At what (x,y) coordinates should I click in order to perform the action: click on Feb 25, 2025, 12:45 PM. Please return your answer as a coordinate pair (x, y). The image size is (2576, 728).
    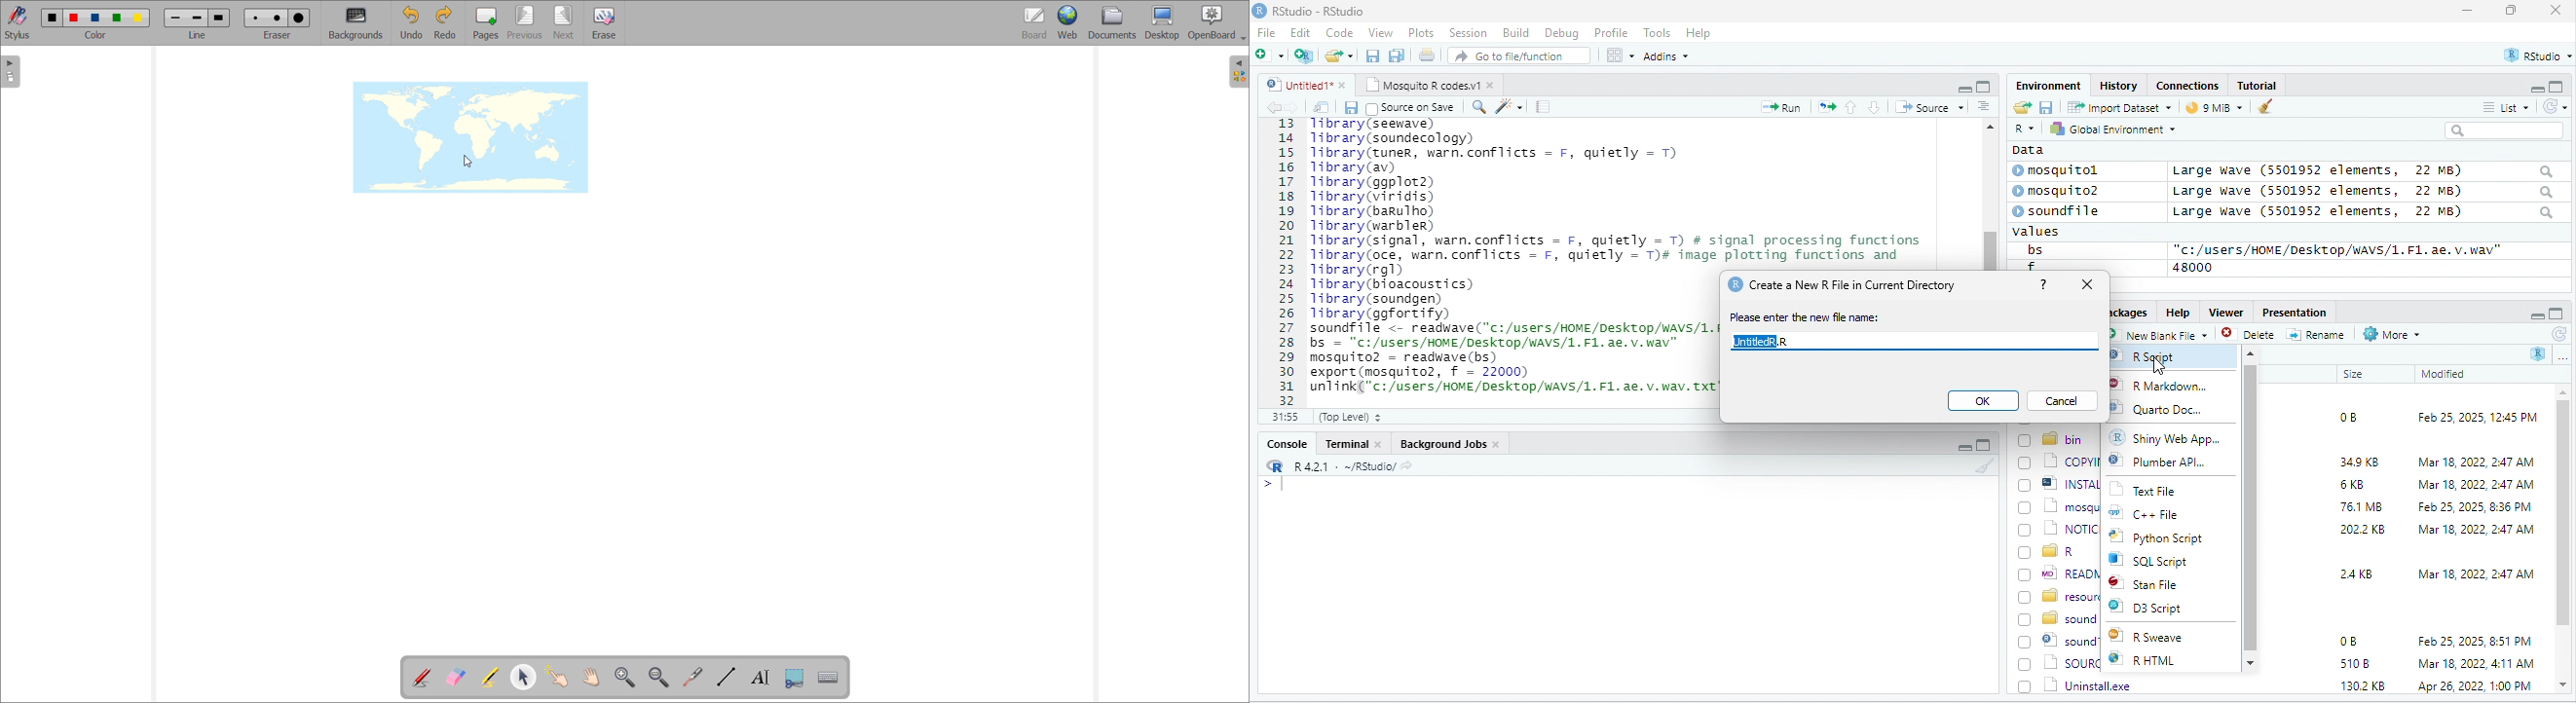
    Looking at the image, I should click on (2478, 420).